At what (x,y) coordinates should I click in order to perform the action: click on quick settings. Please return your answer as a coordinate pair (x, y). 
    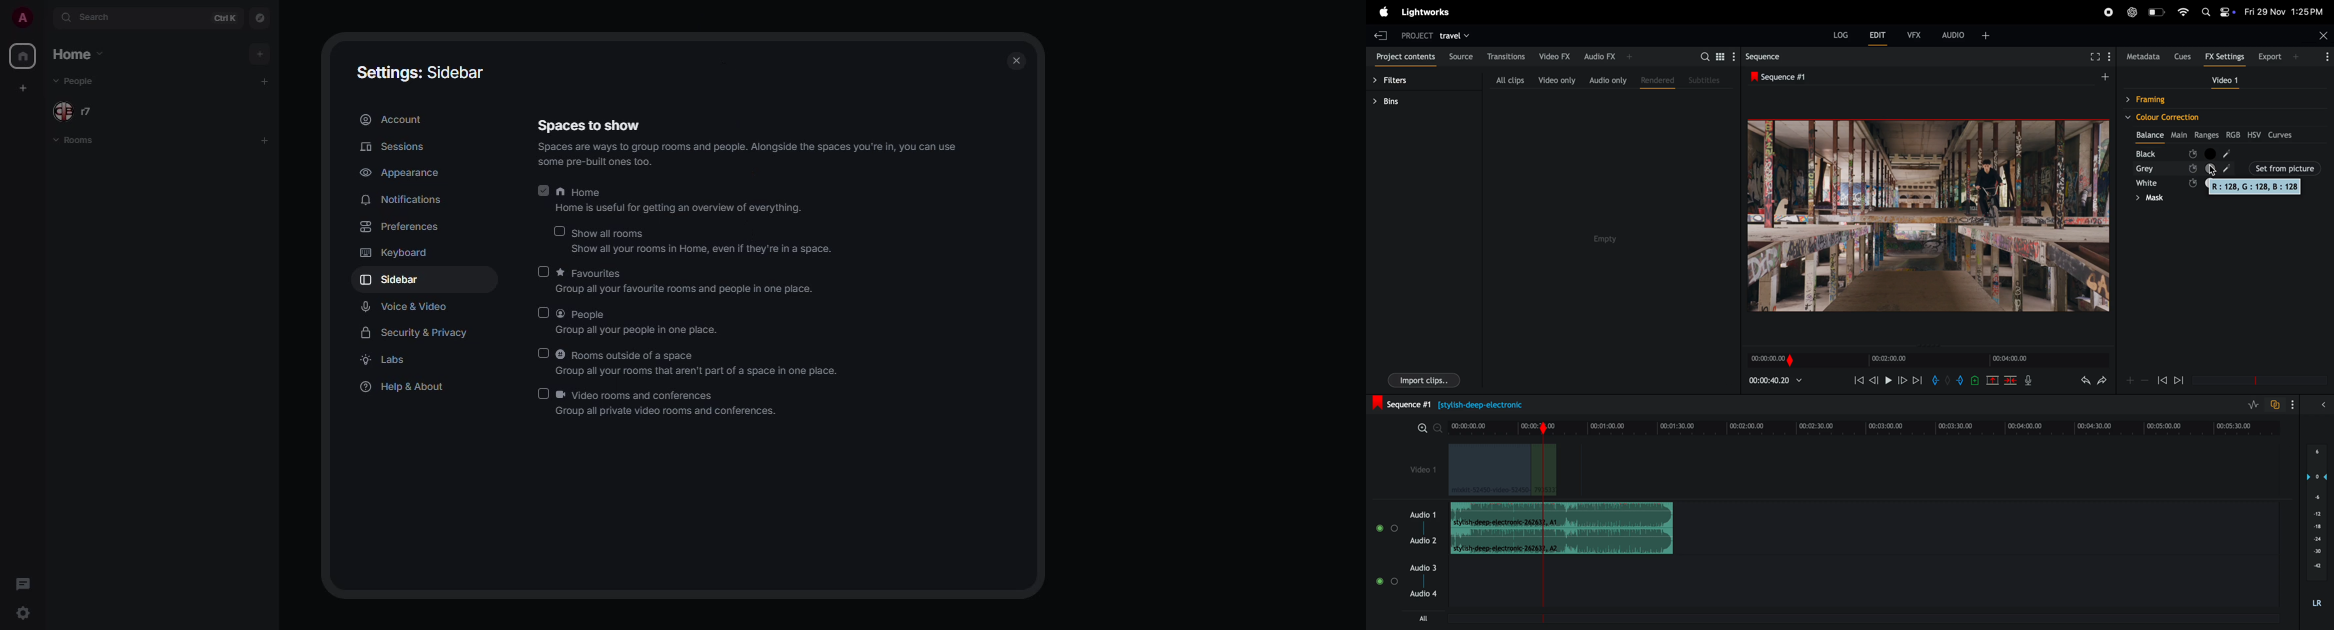
    Looking at the image, I should click on (22, 614).